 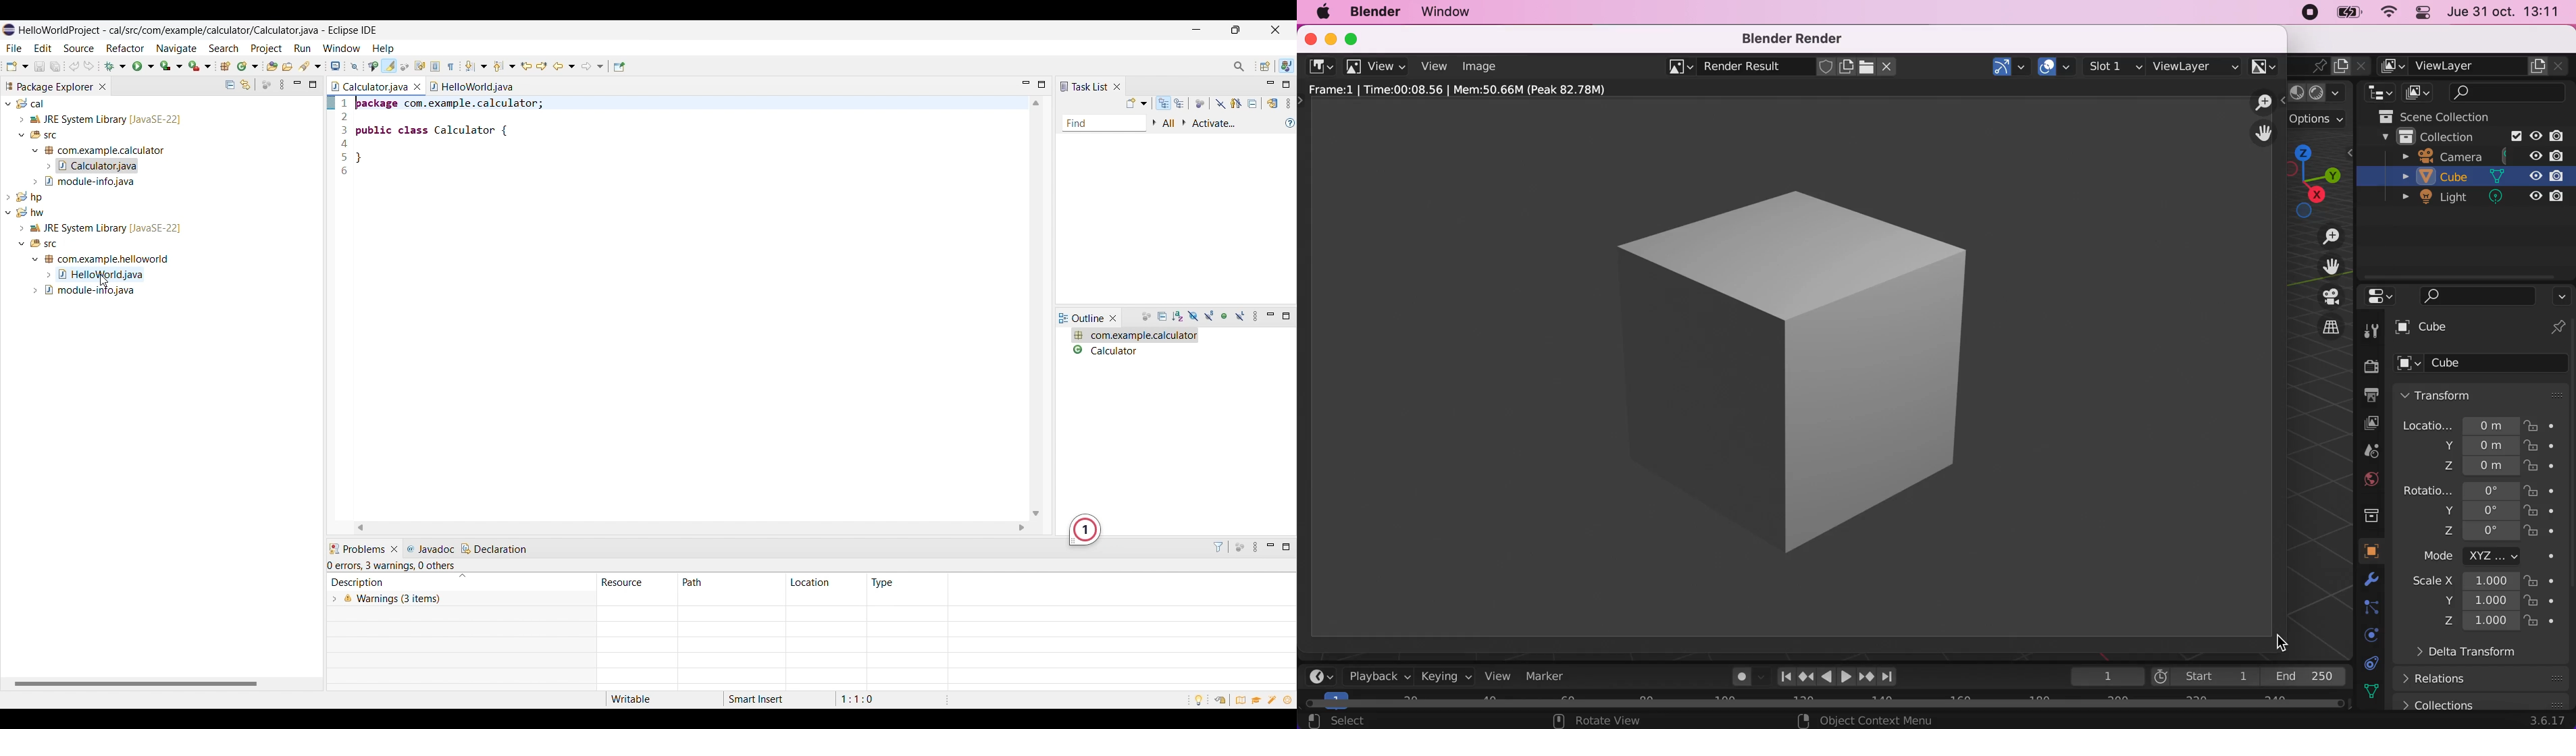 I want to click on Maximize, so click(x=1286, y=547).